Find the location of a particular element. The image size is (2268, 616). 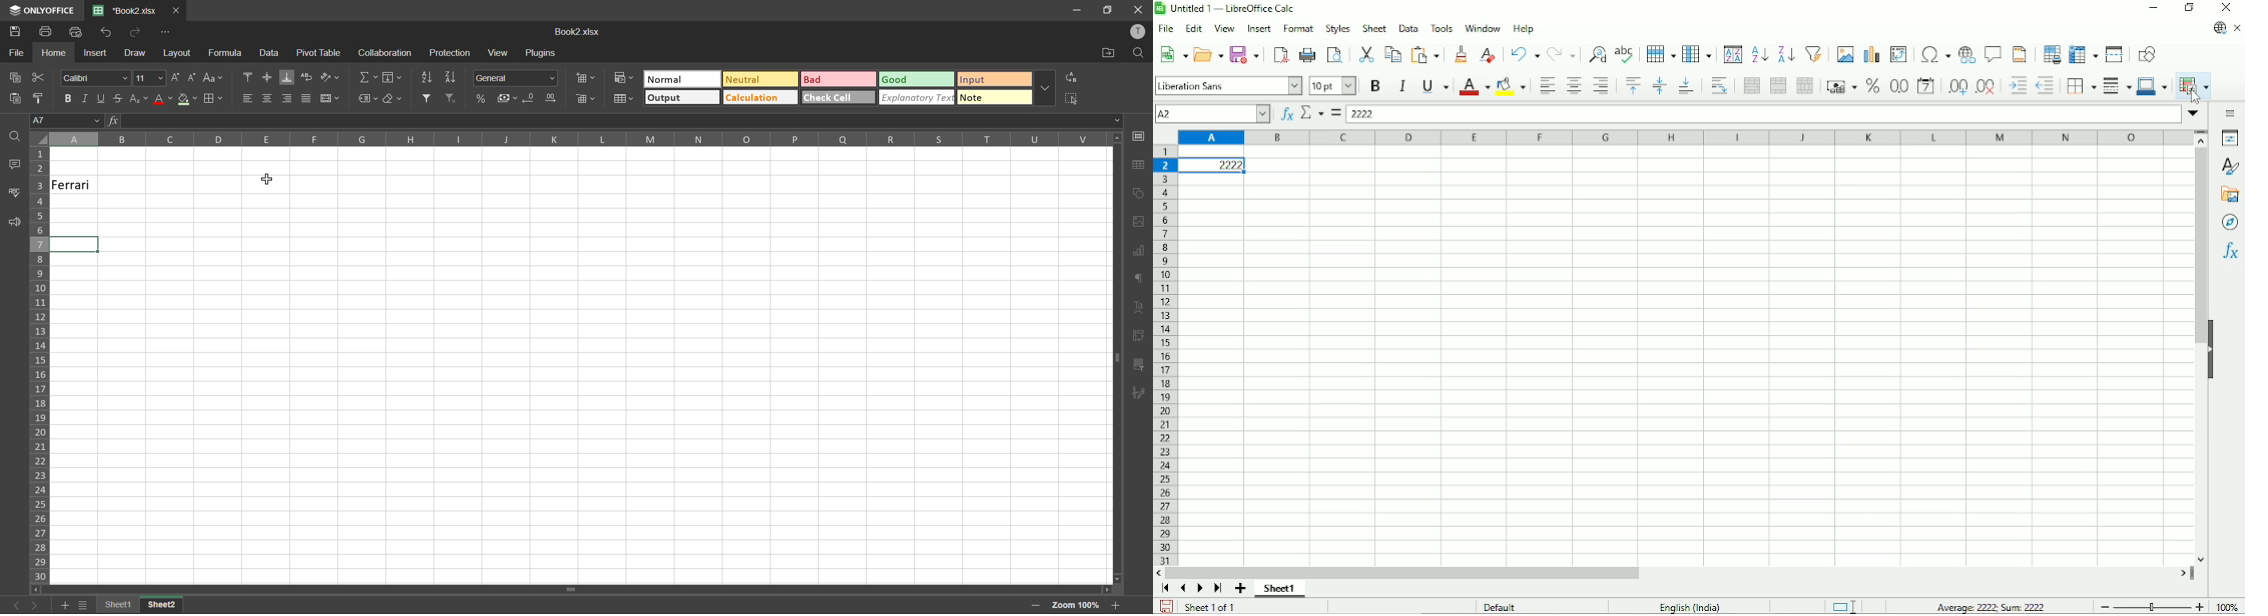

Split window is located at coordinates (2114, 54).